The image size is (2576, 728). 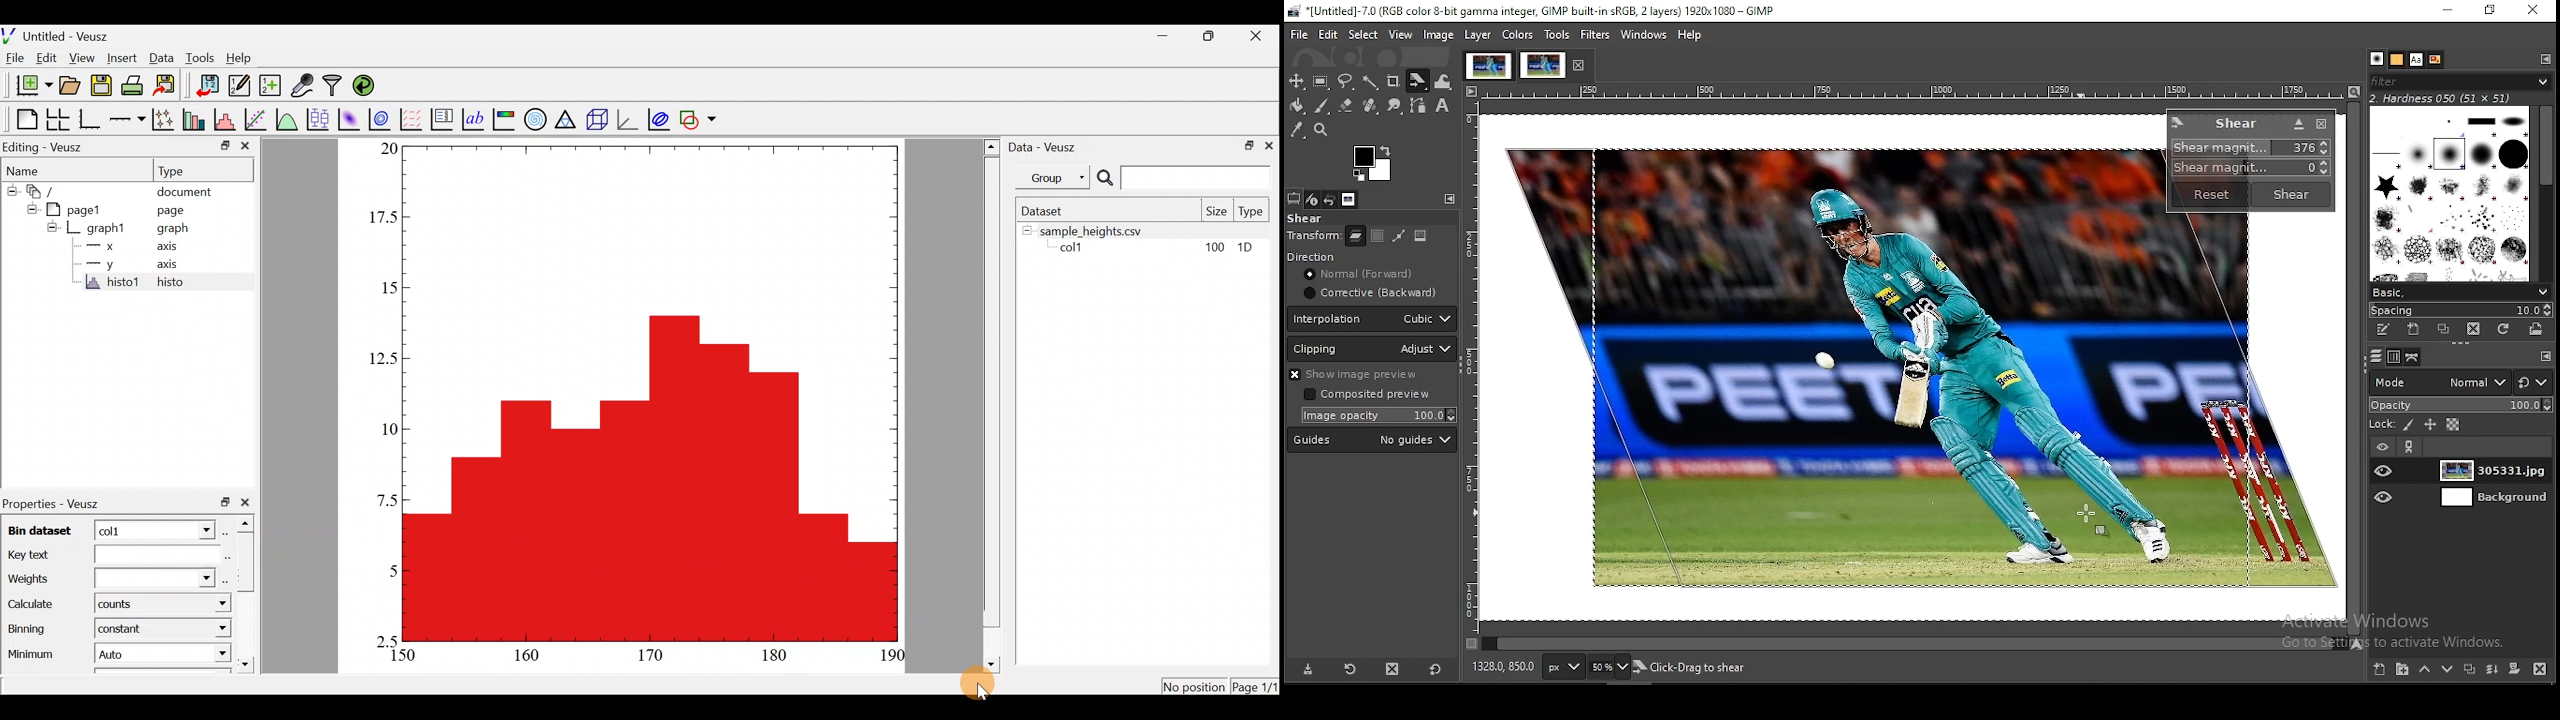 I want to click on text tool, so click(x=1444, y=106).